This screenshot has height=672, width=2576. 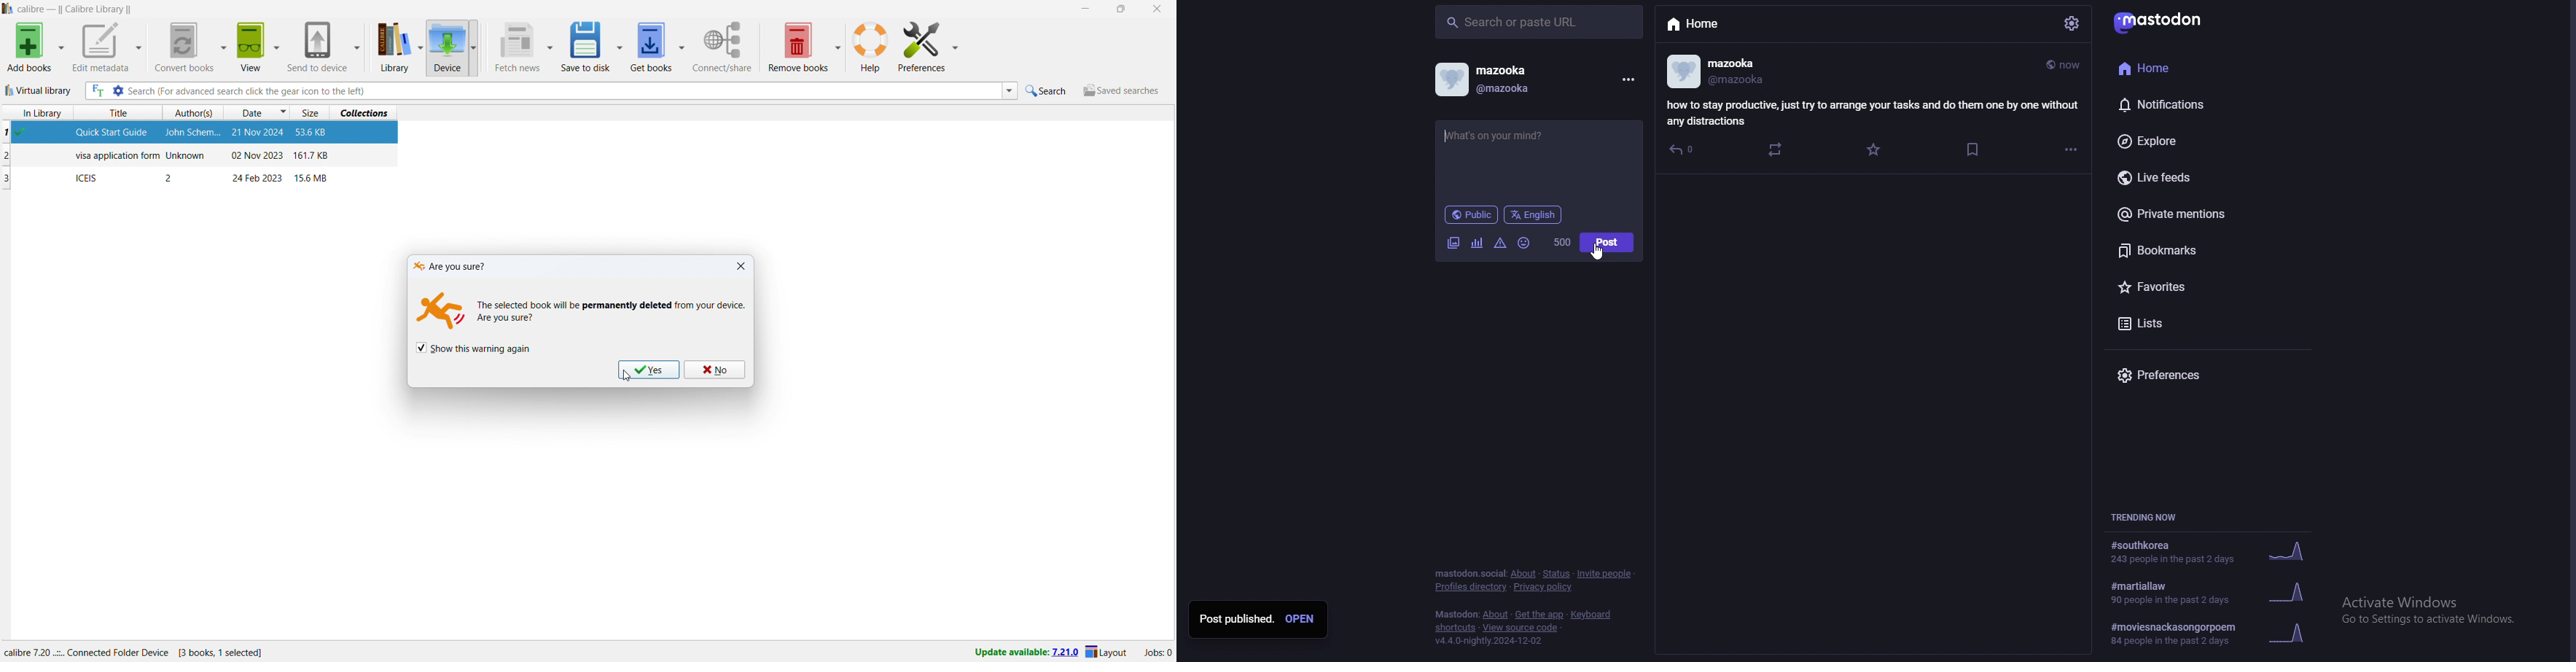 What do you see at coordinates (517, 47) in the screenshot?
I see `fetch news` at bounding box center [517, 47].